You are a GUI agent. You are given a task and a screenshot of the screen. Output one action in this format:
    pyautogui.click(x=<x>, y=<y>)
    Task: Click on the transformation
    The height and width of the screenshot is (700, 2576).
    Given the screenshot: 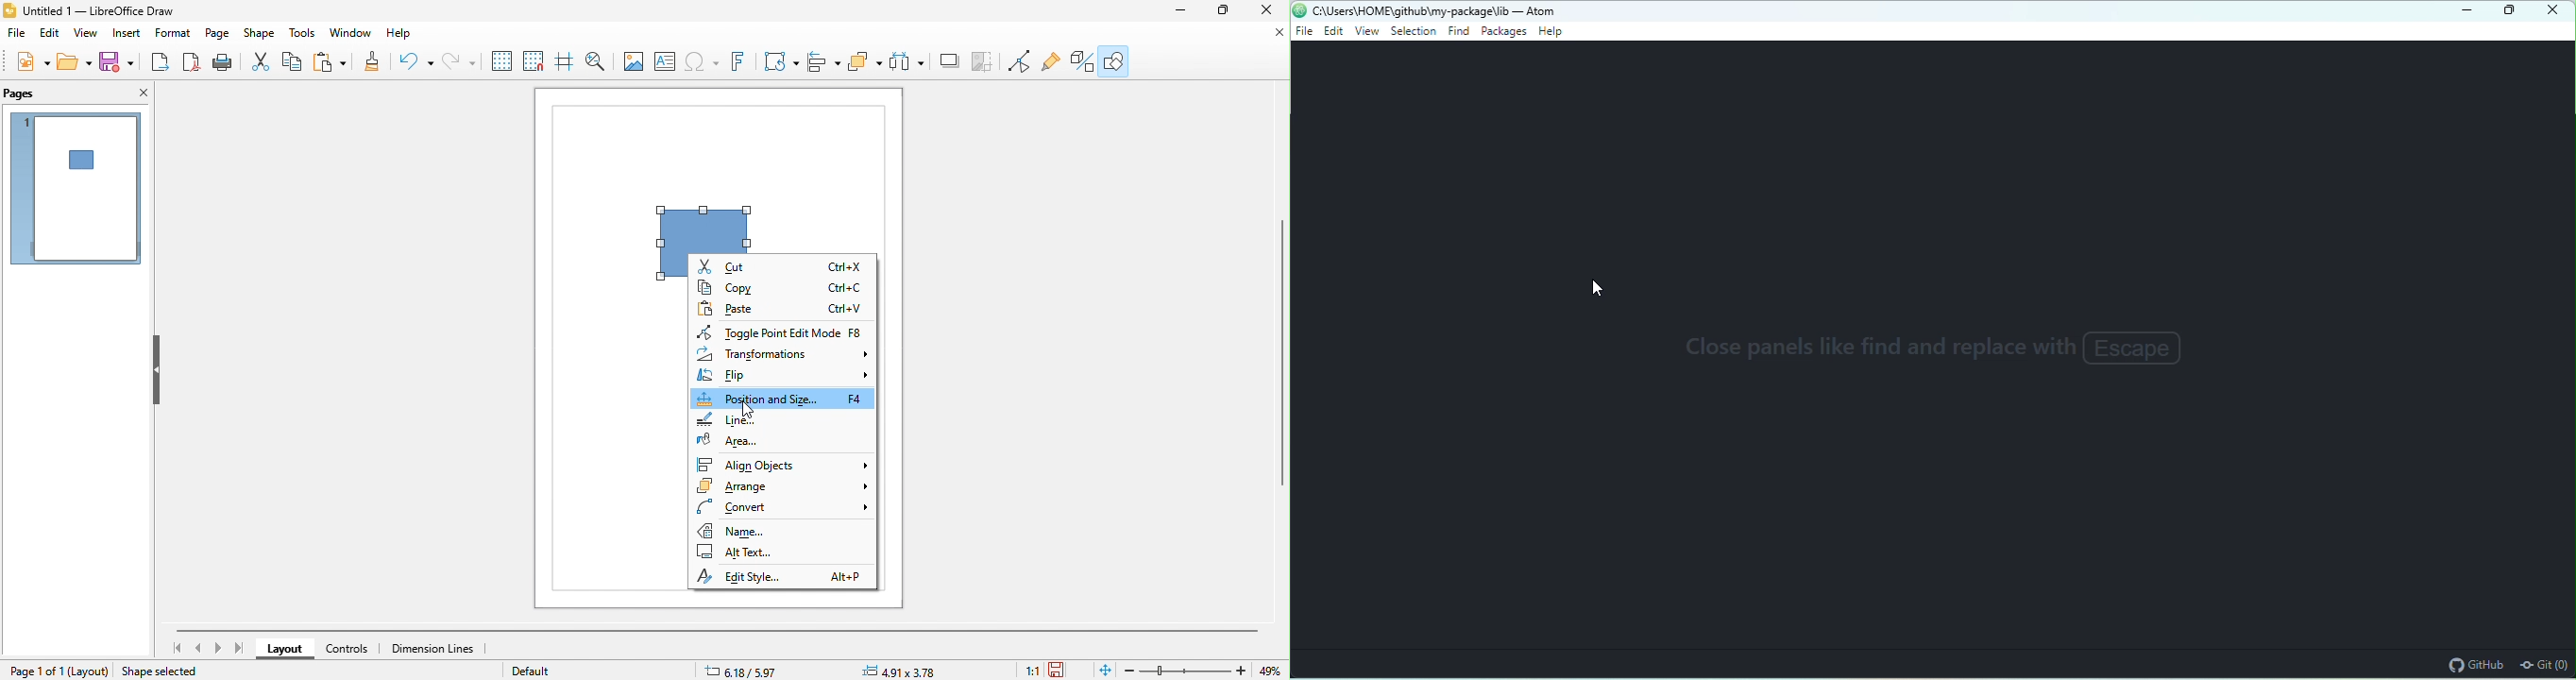 What is the action you would take?
    pyautogui.click(x=781, y=61)
    